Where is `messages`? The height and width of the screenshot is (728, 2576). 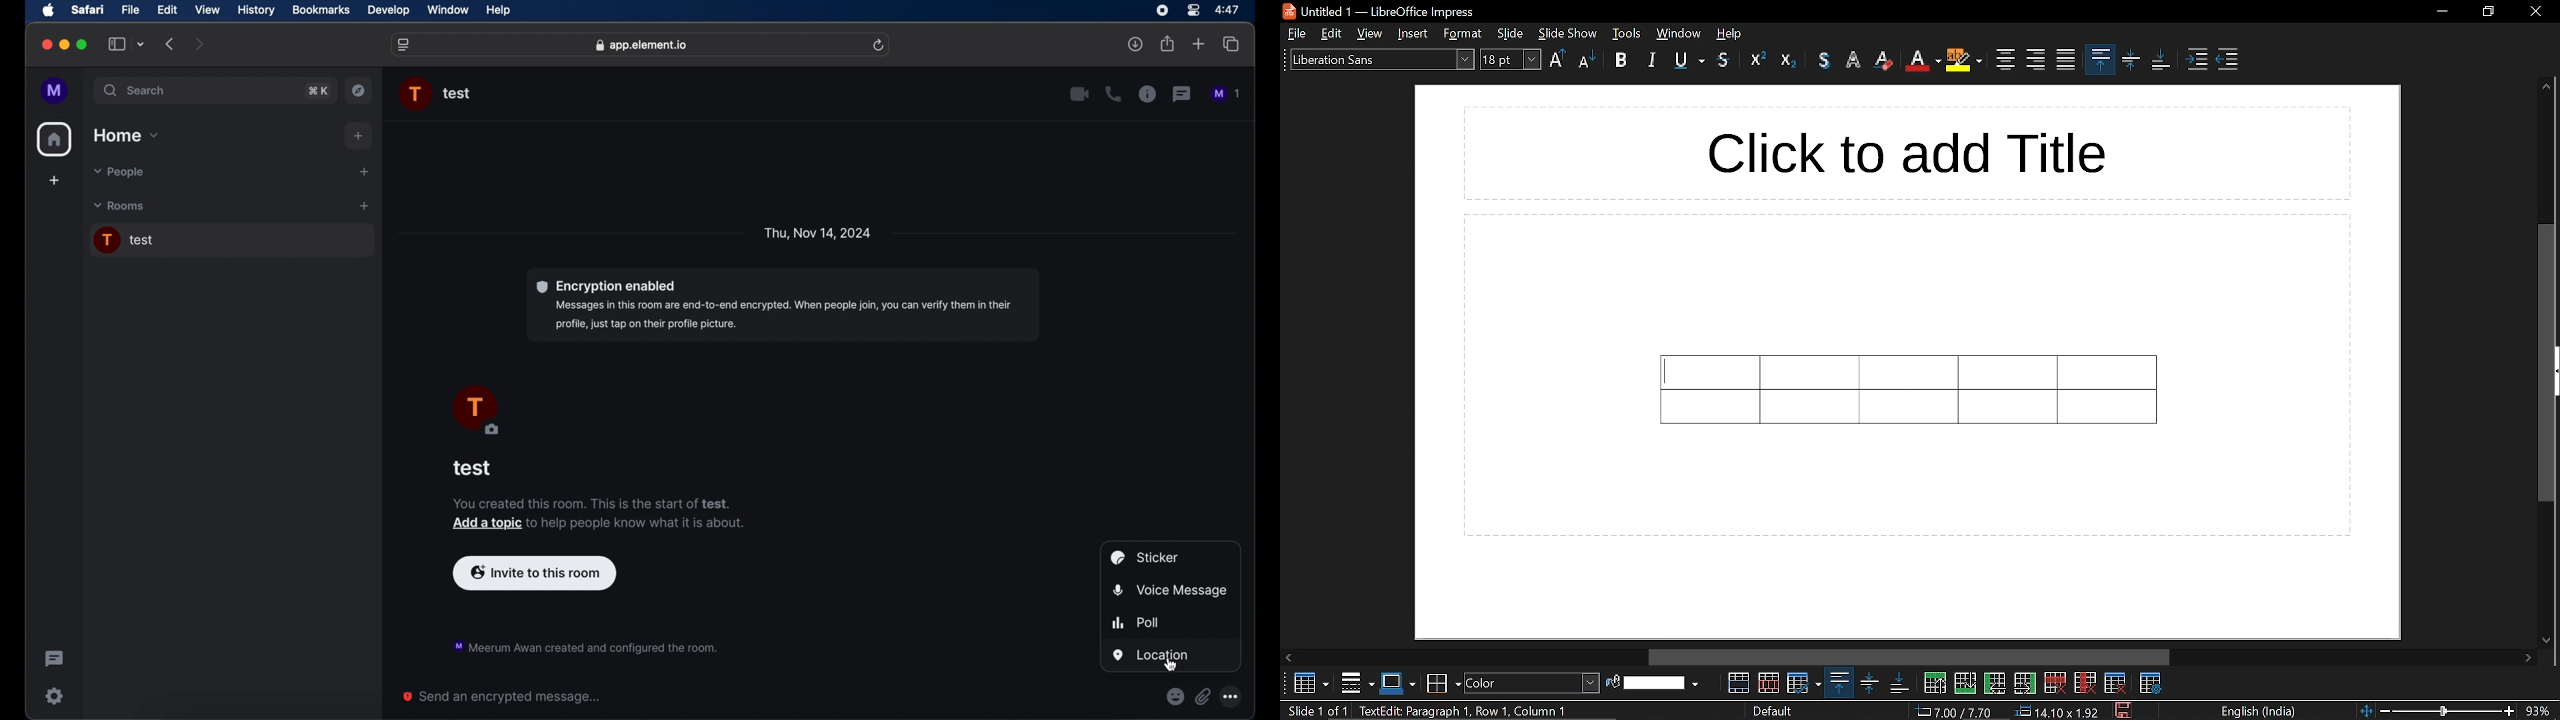 messages is located at coordinates (1227, 94).